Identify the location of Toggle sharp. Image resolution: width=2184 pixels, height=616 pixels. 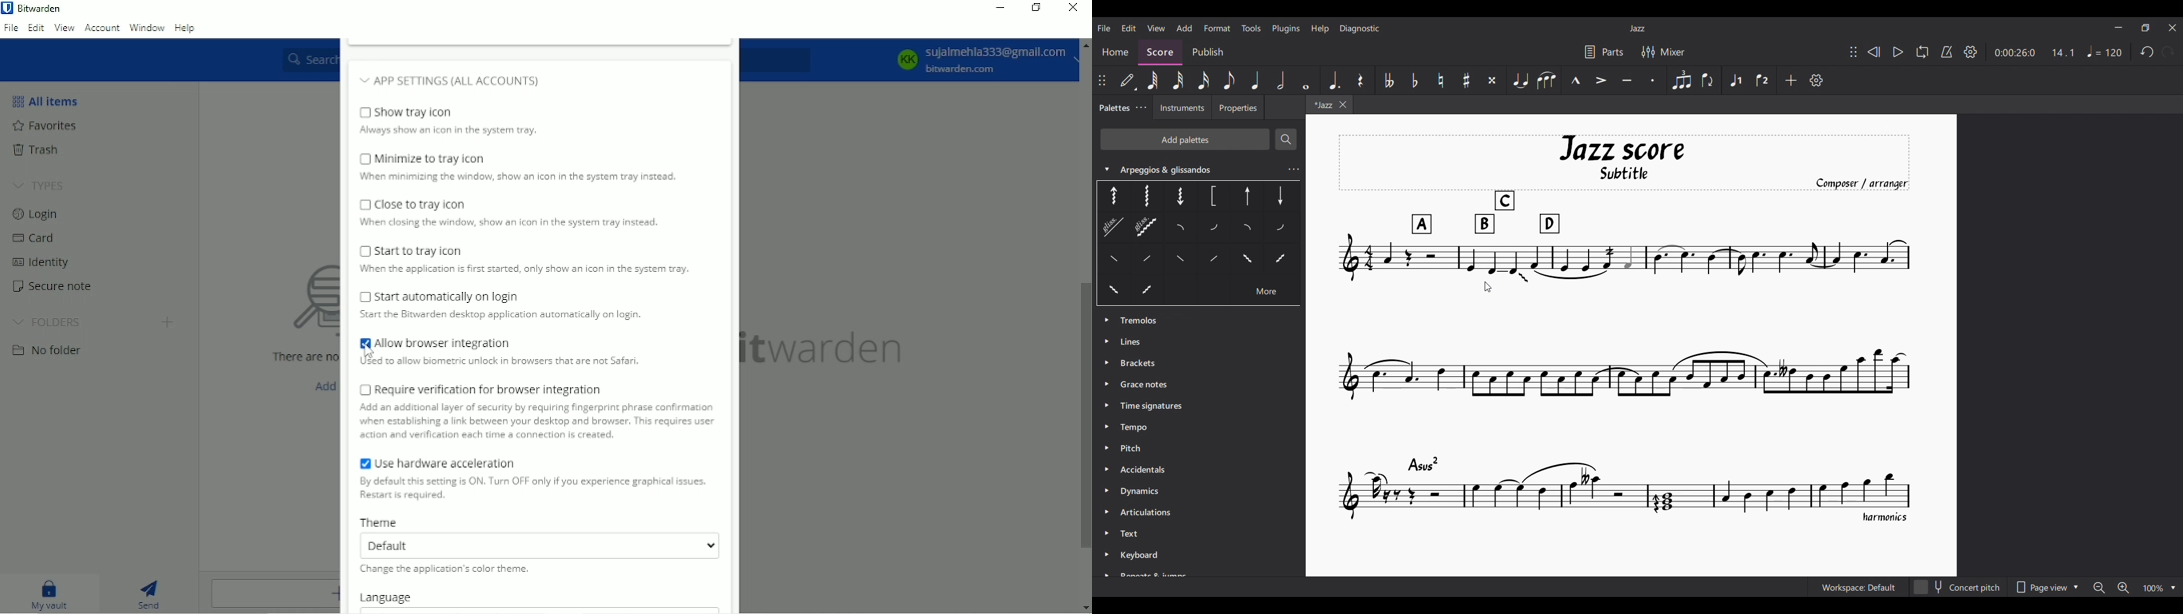
(1467, 80).